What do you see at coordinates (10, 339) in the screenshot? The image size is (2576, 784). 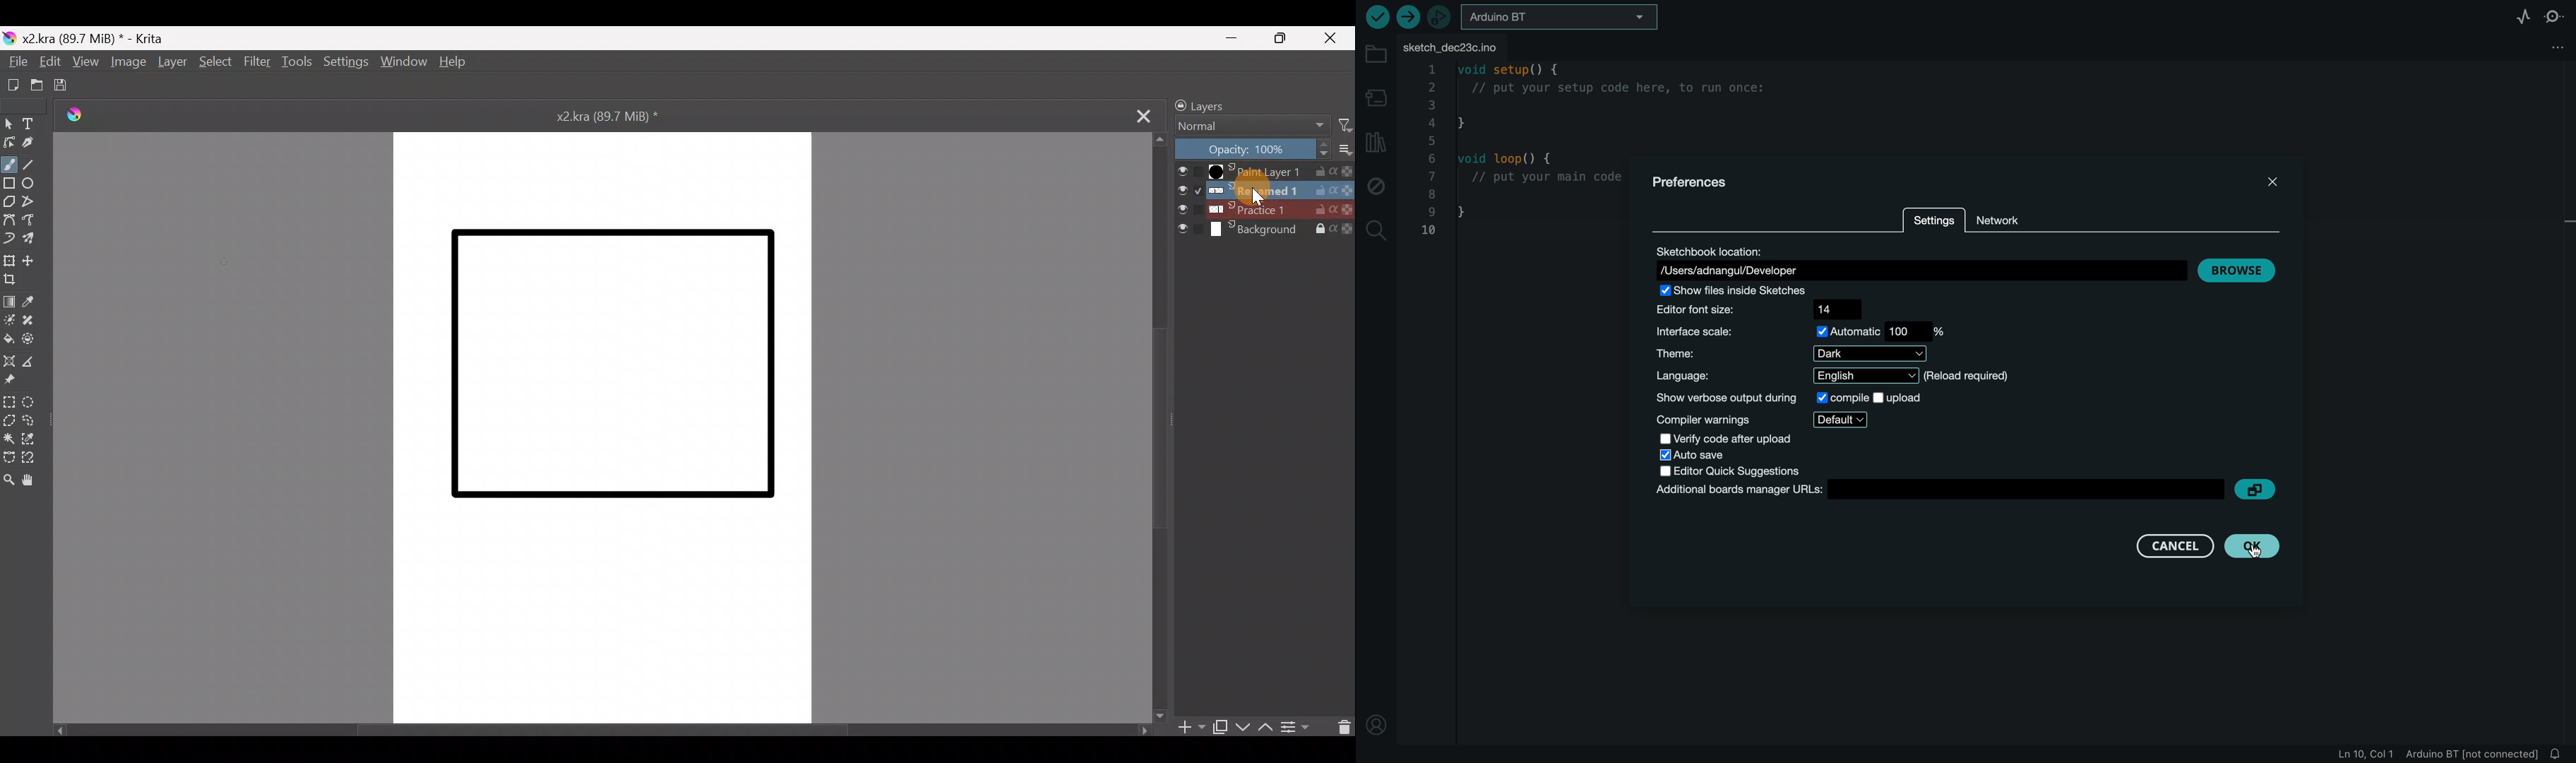 I see `Fill a contiguous area of colour with colour/fill a selection` at bounding box center [10, 339].